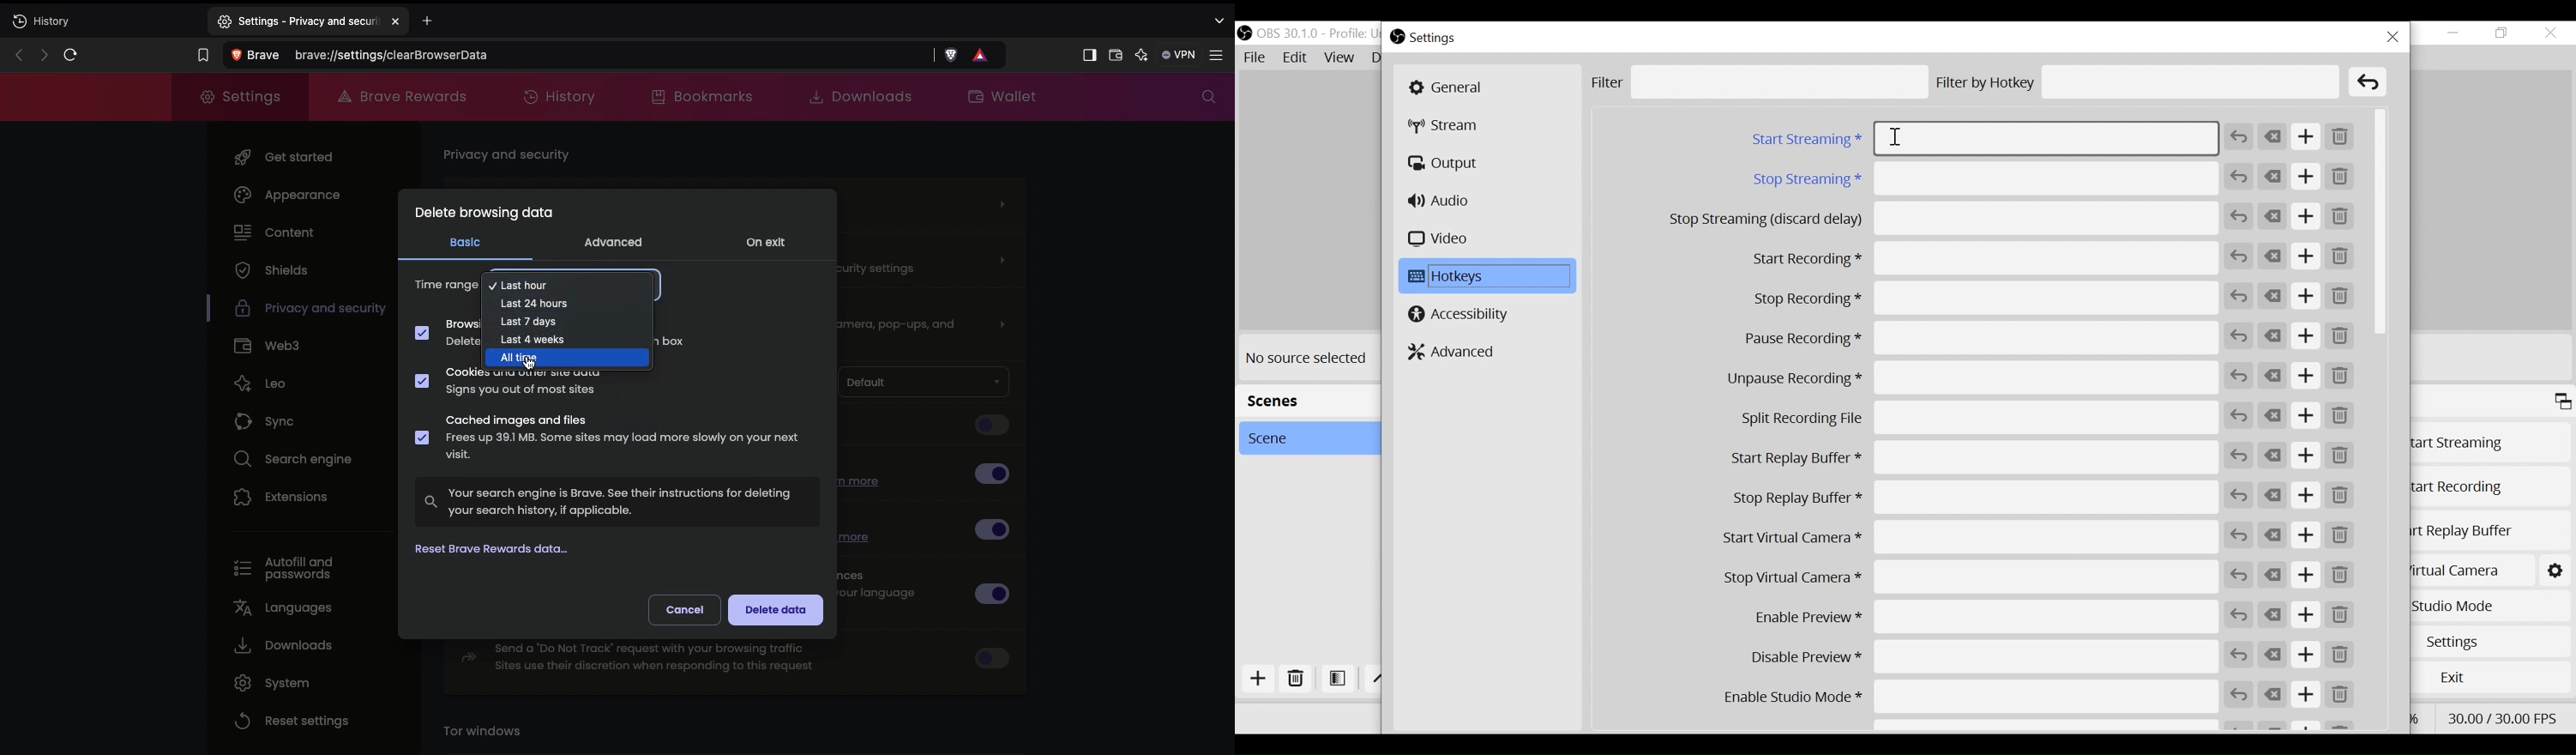  I want to click on Remove, so click(2340, 139).